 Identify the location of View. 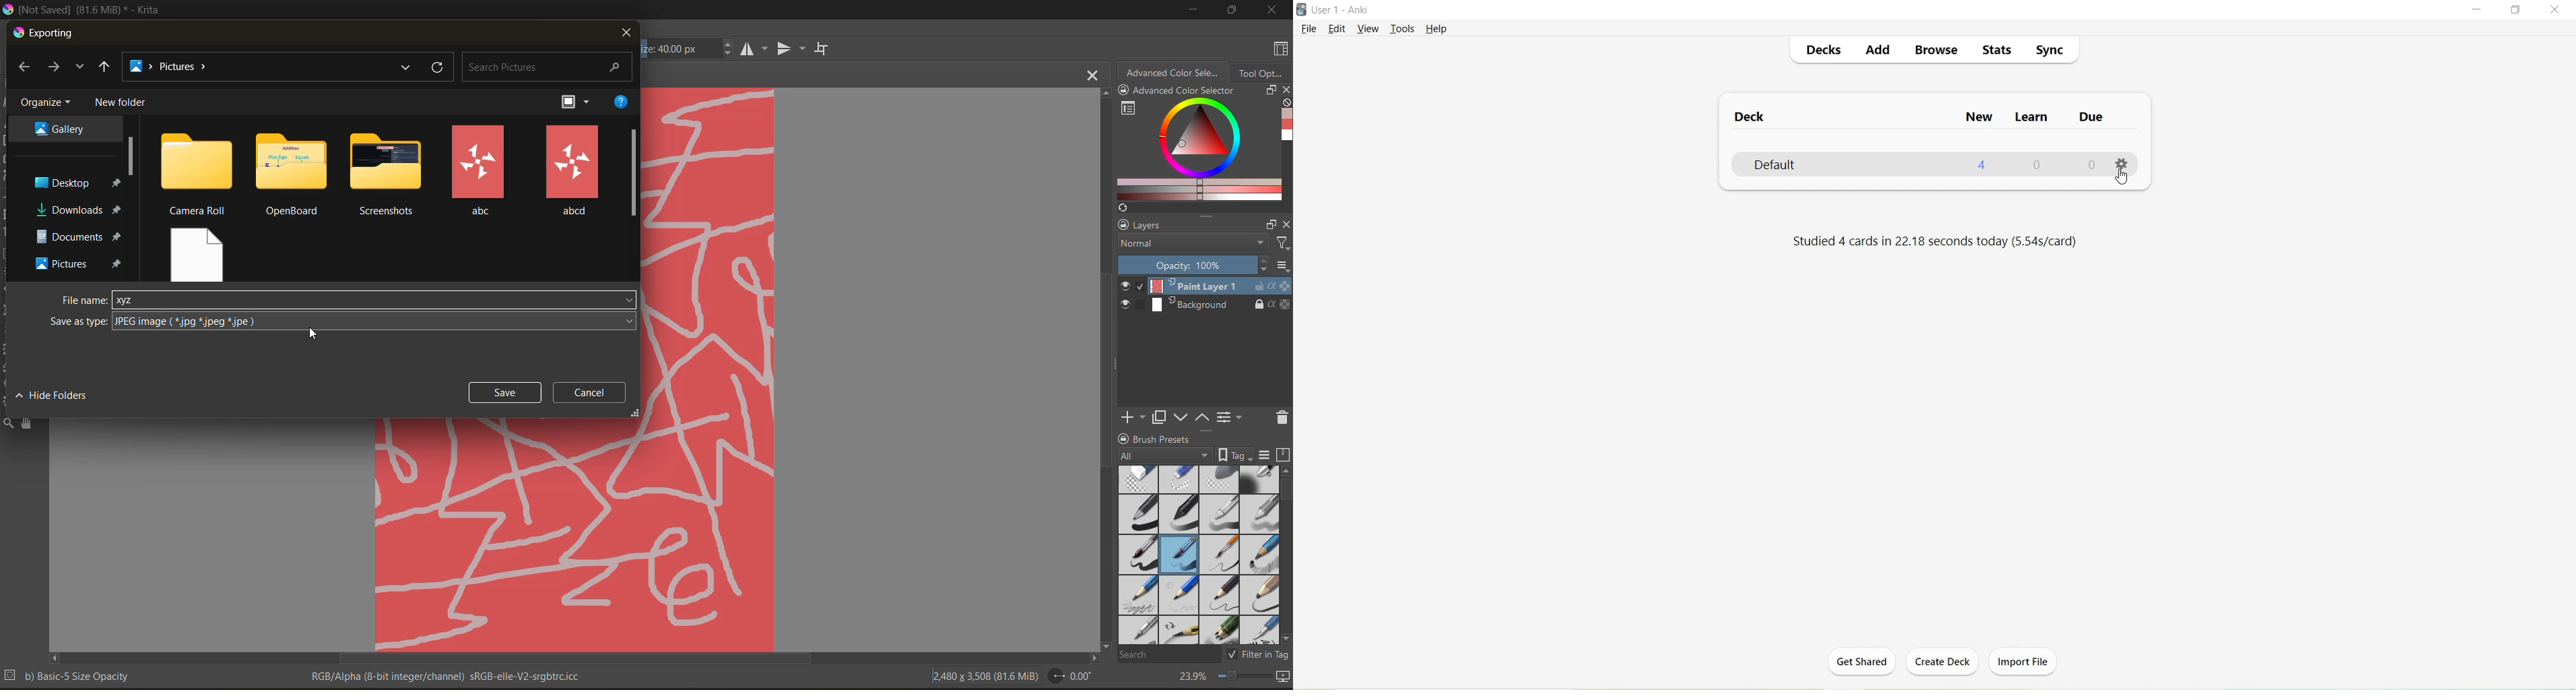
(1371, 28).